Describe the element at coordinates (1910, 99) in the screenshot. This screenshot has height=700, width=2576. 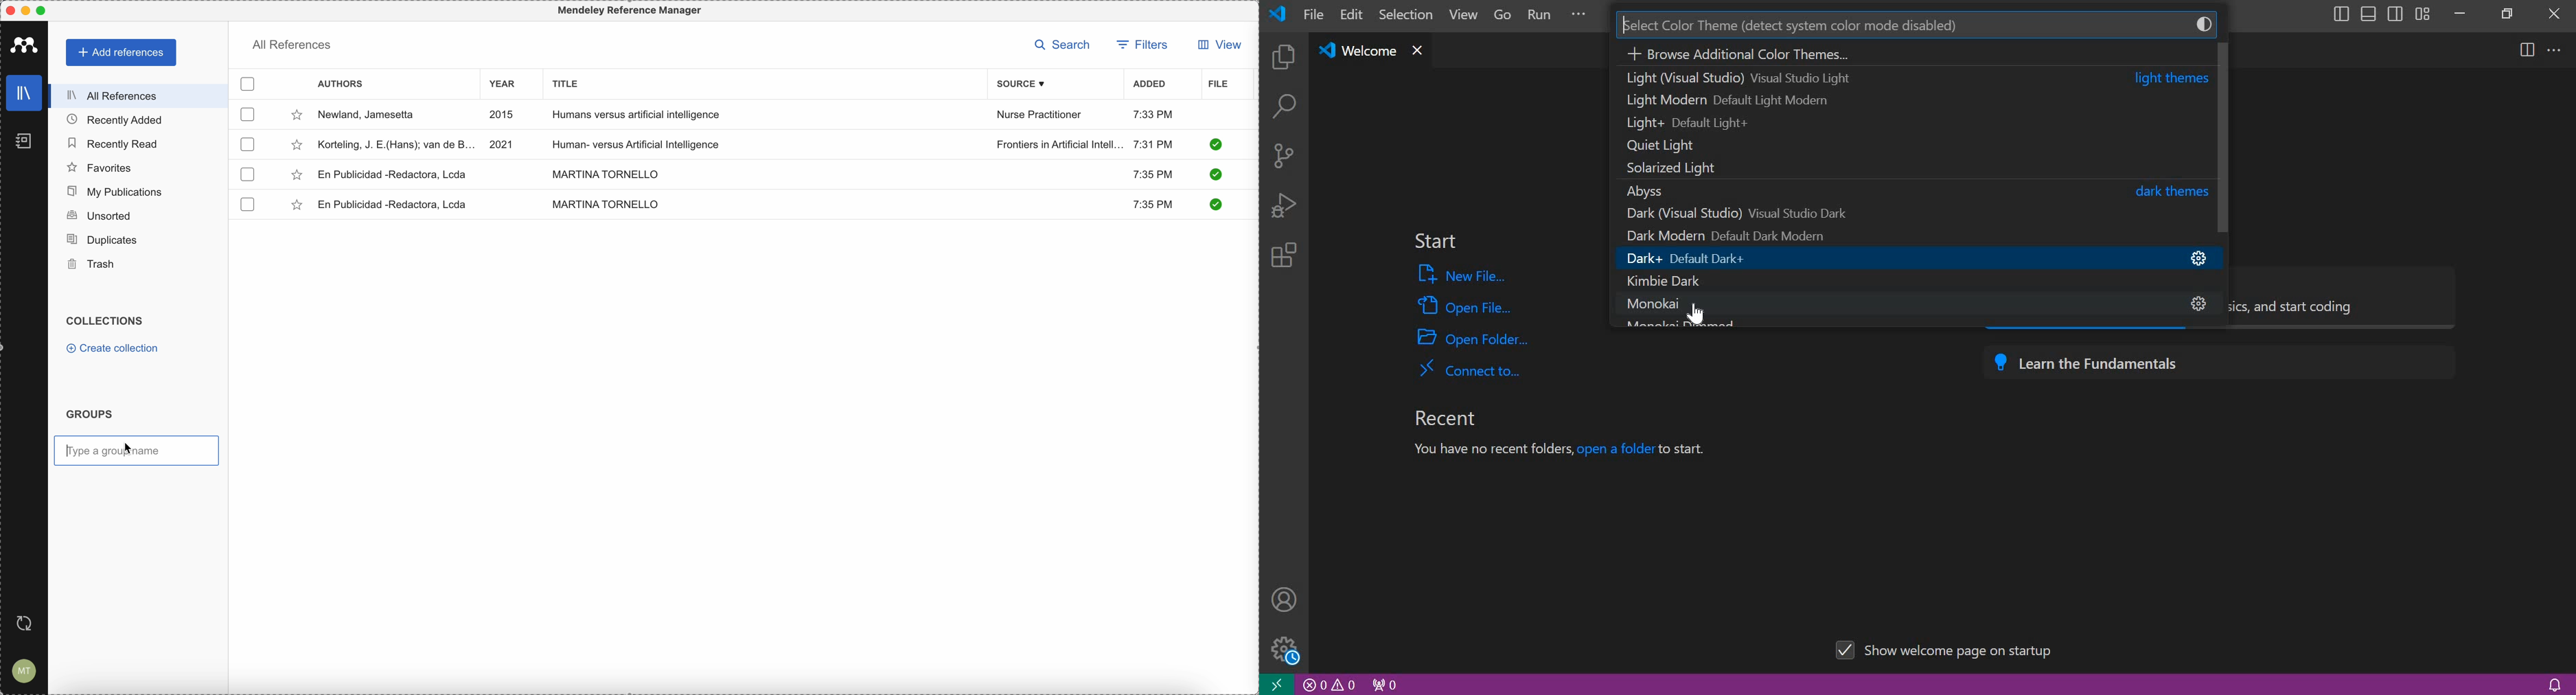
I see `light modern` at that location.